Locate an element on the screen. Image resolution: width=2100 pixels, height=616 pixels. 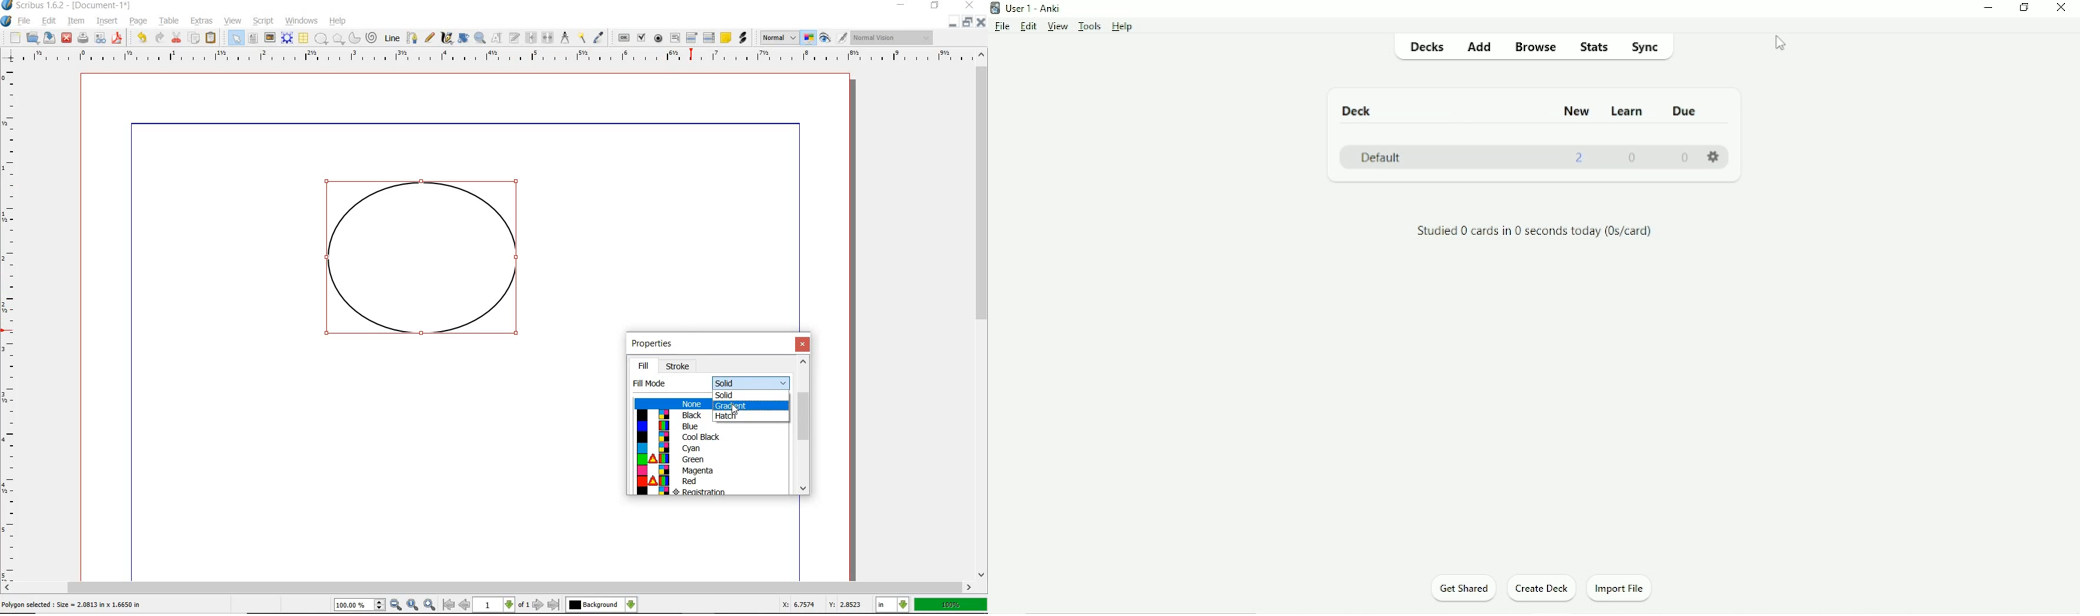
color is located at coordinates (710, 459).